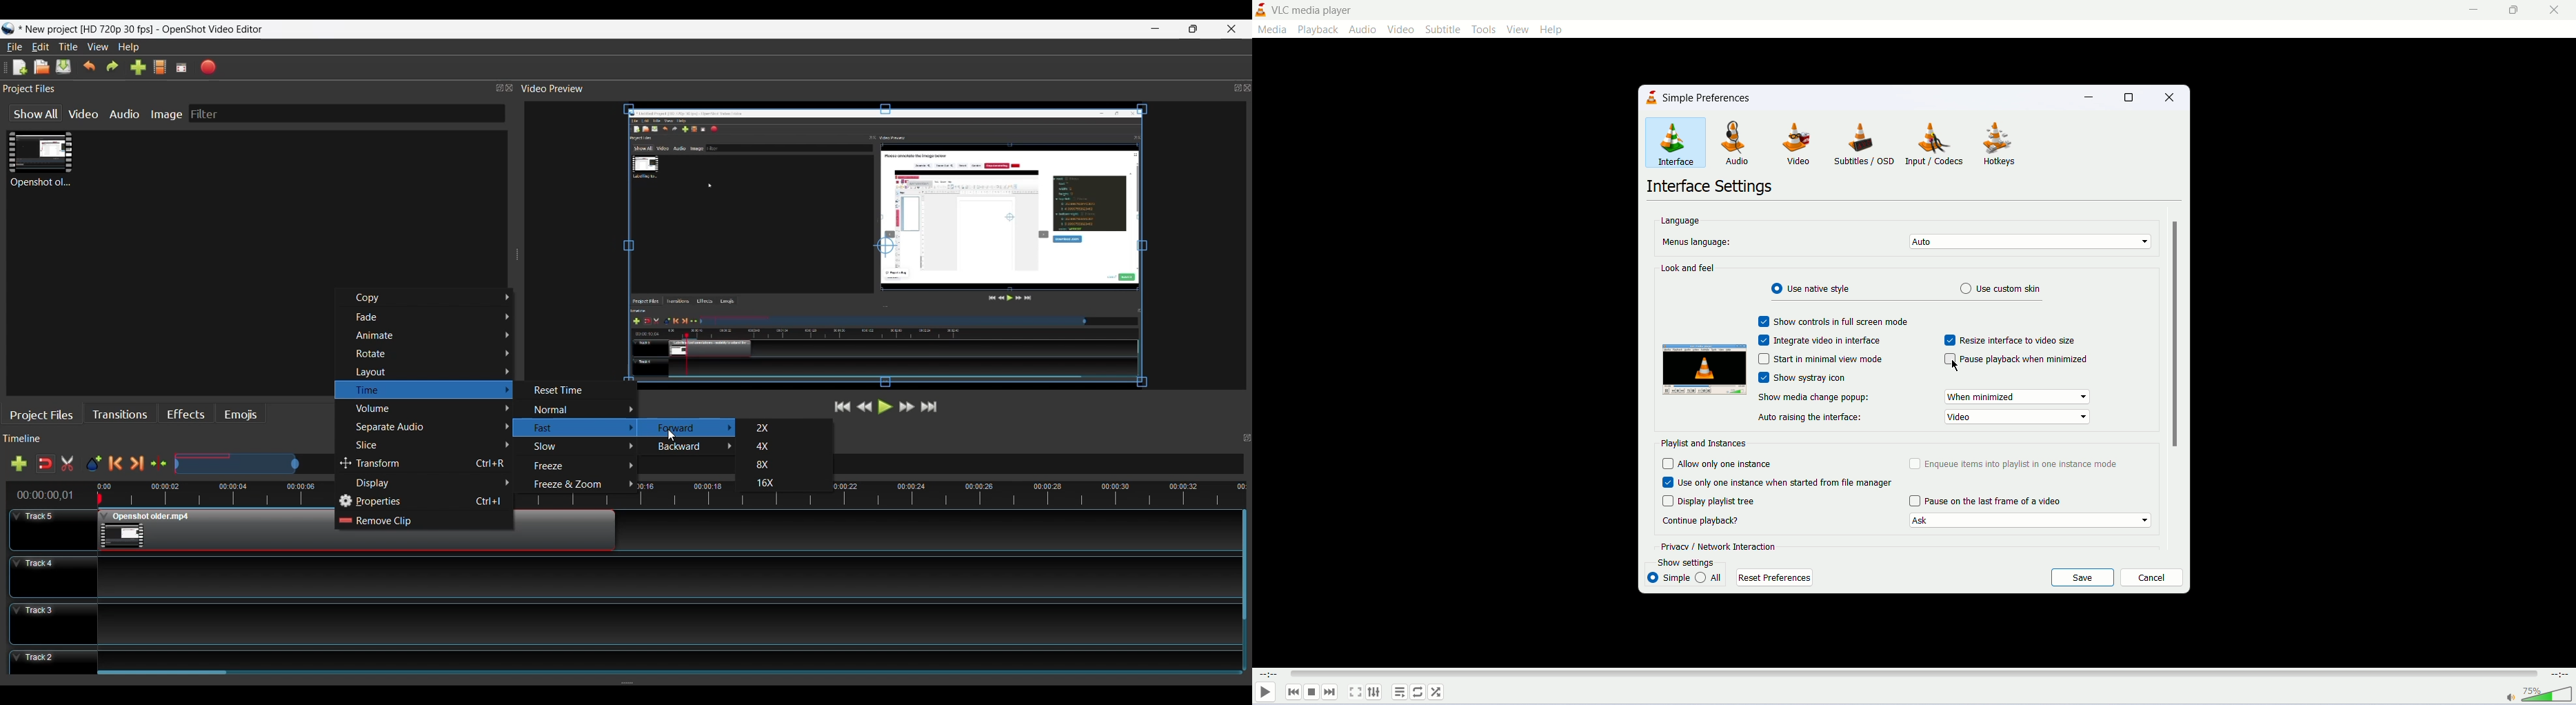 The image size is (2576, 728). I want to click on check box, so click(1951, 341).